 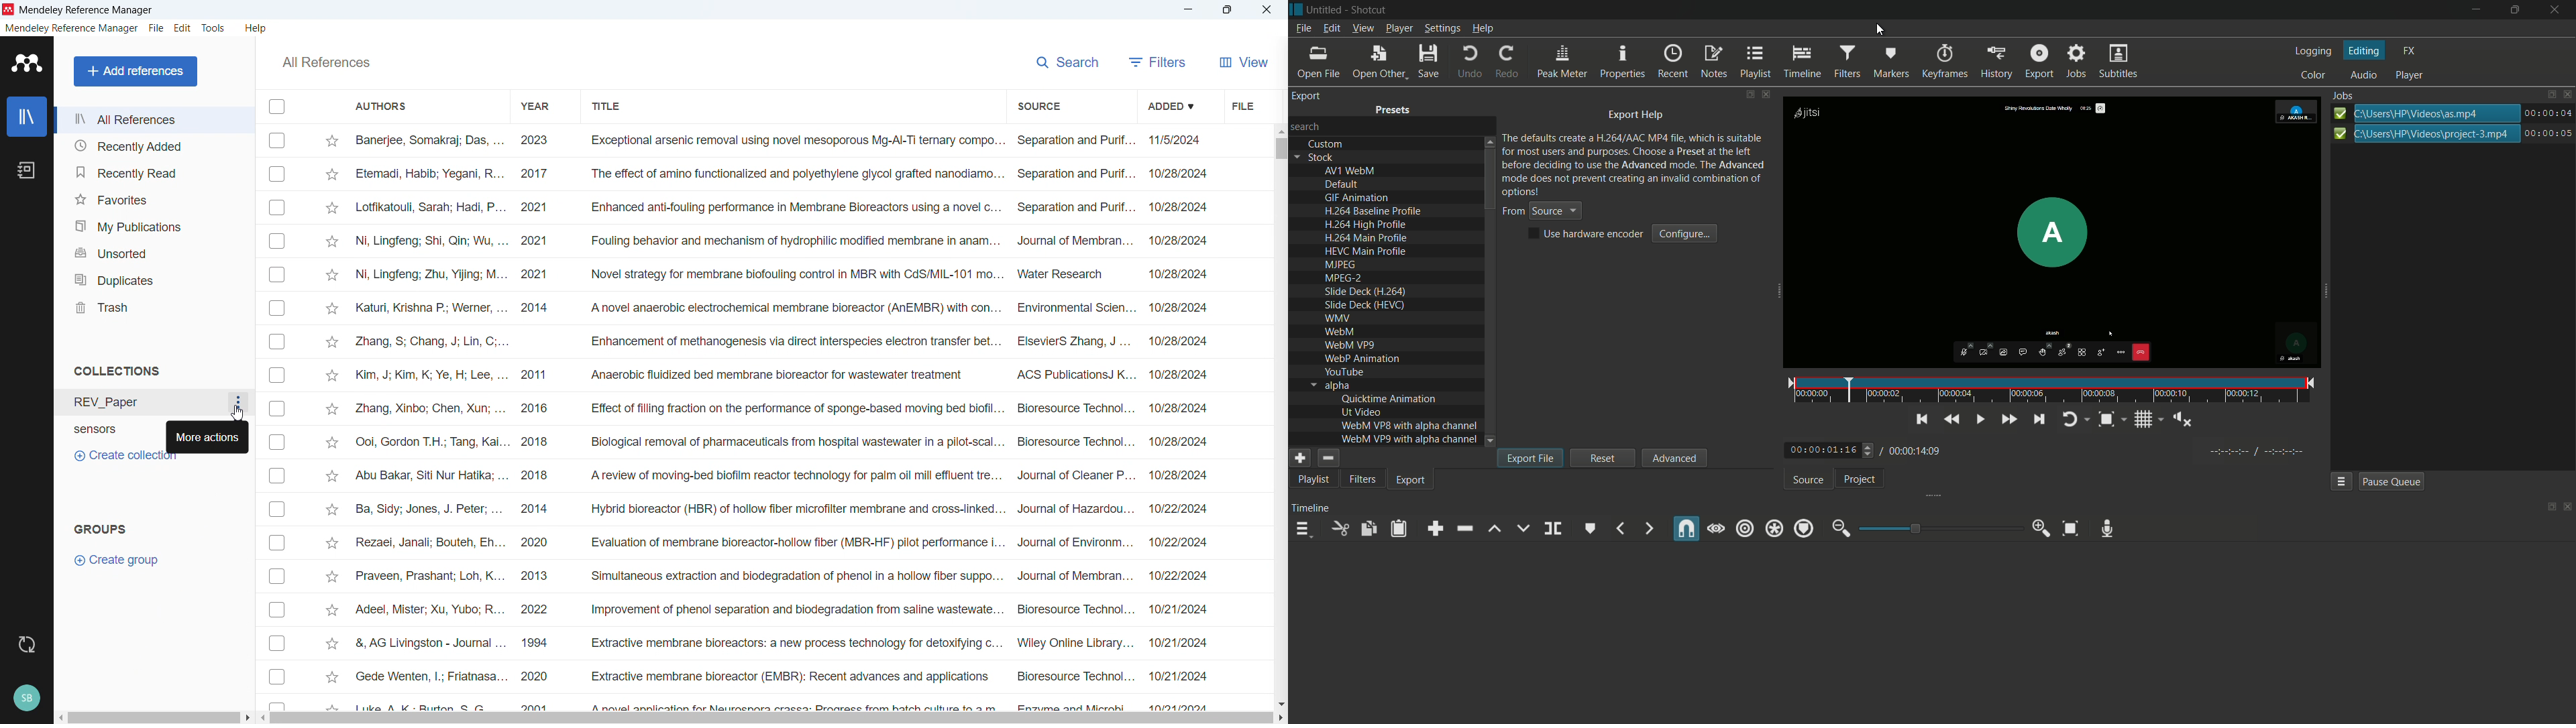 What do you see at coordinates (1428, 62) in the screenshot?
I see `save` at bounding box center [1428, 62].